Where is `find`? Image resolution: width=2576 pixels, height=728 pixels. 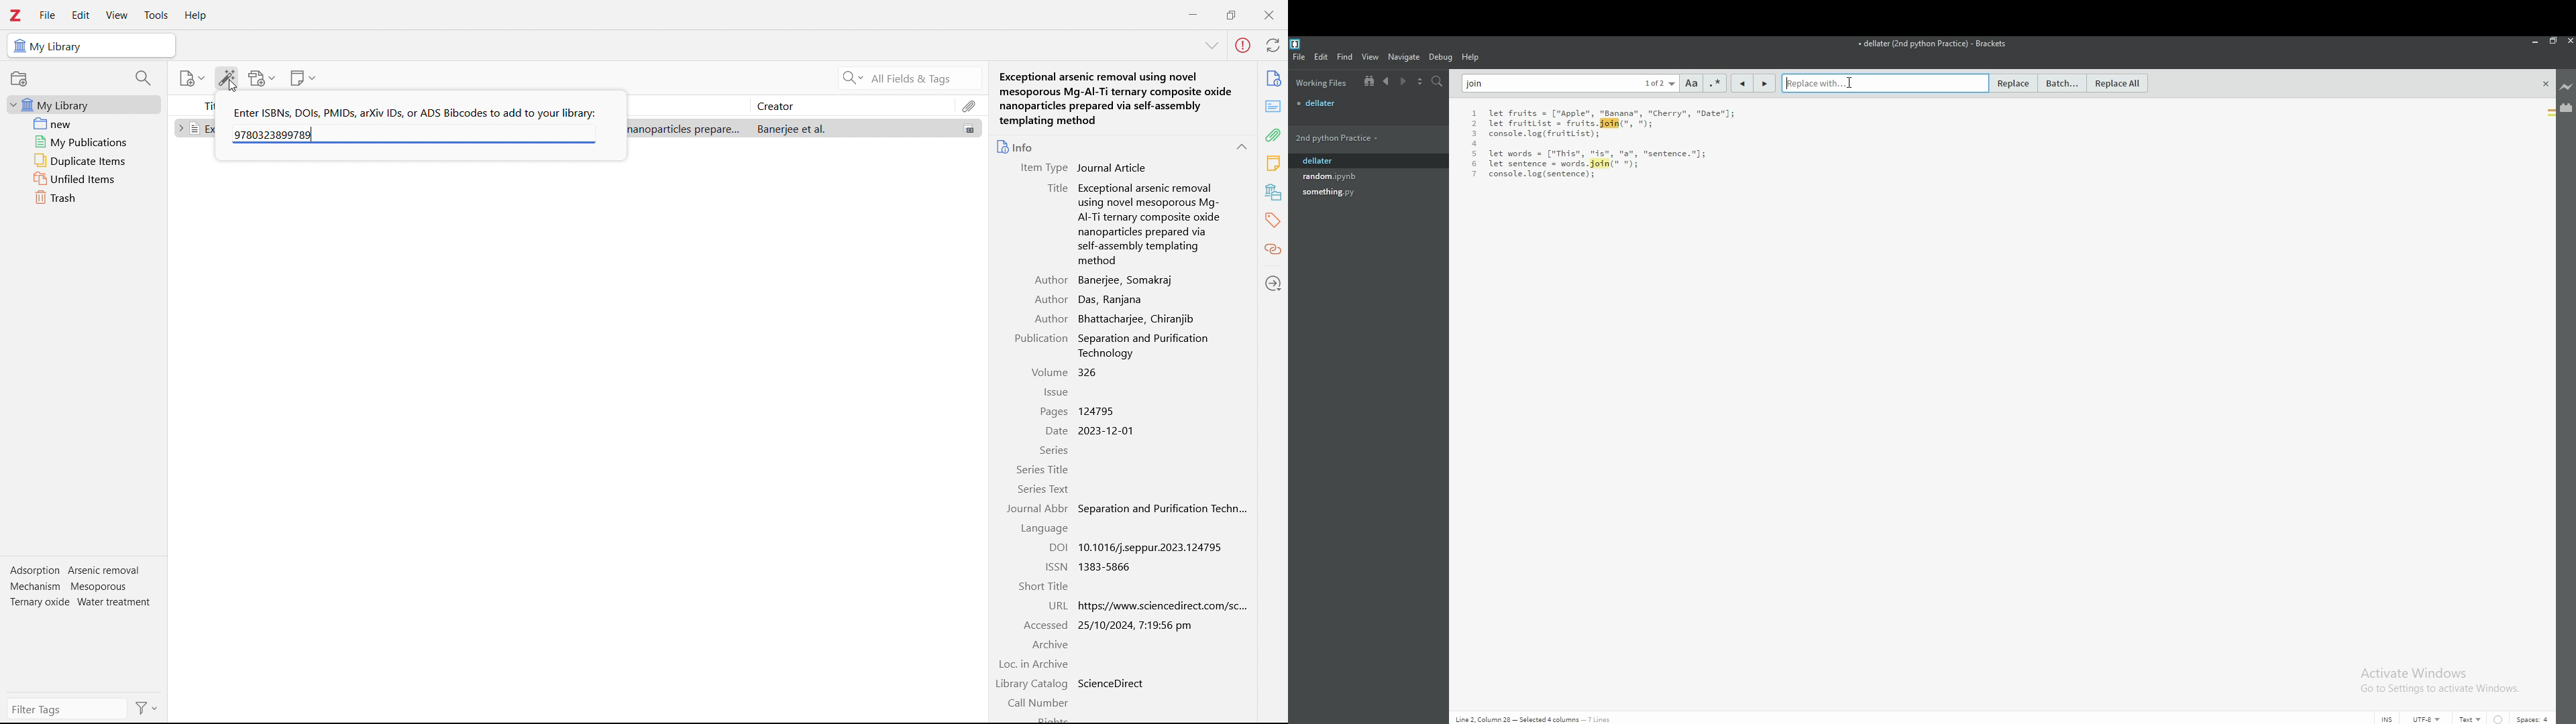 find is located at coordinates (1346, 57).